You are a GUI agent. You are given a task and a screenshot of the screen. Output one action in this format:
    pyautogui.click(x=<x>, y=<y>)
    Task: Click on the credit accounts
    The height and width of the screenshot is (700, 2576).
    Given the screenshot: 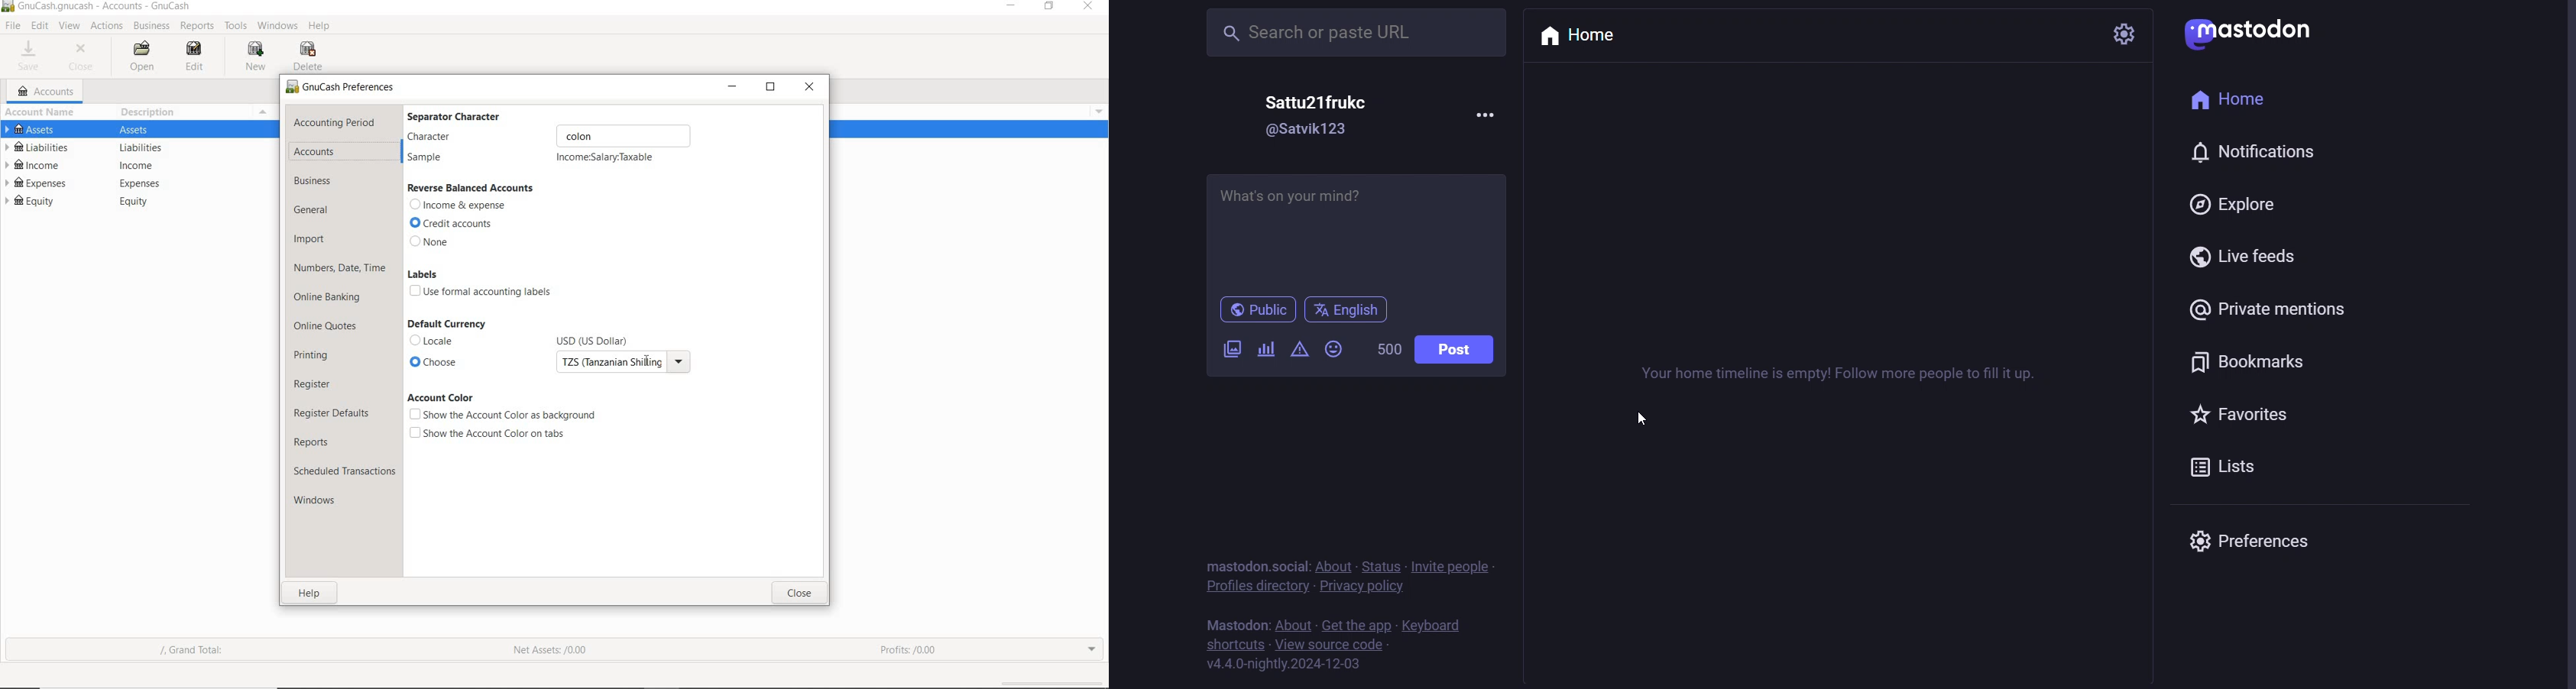 What is the action you would take?
    pyautogui.click(x=455, y=224)
    